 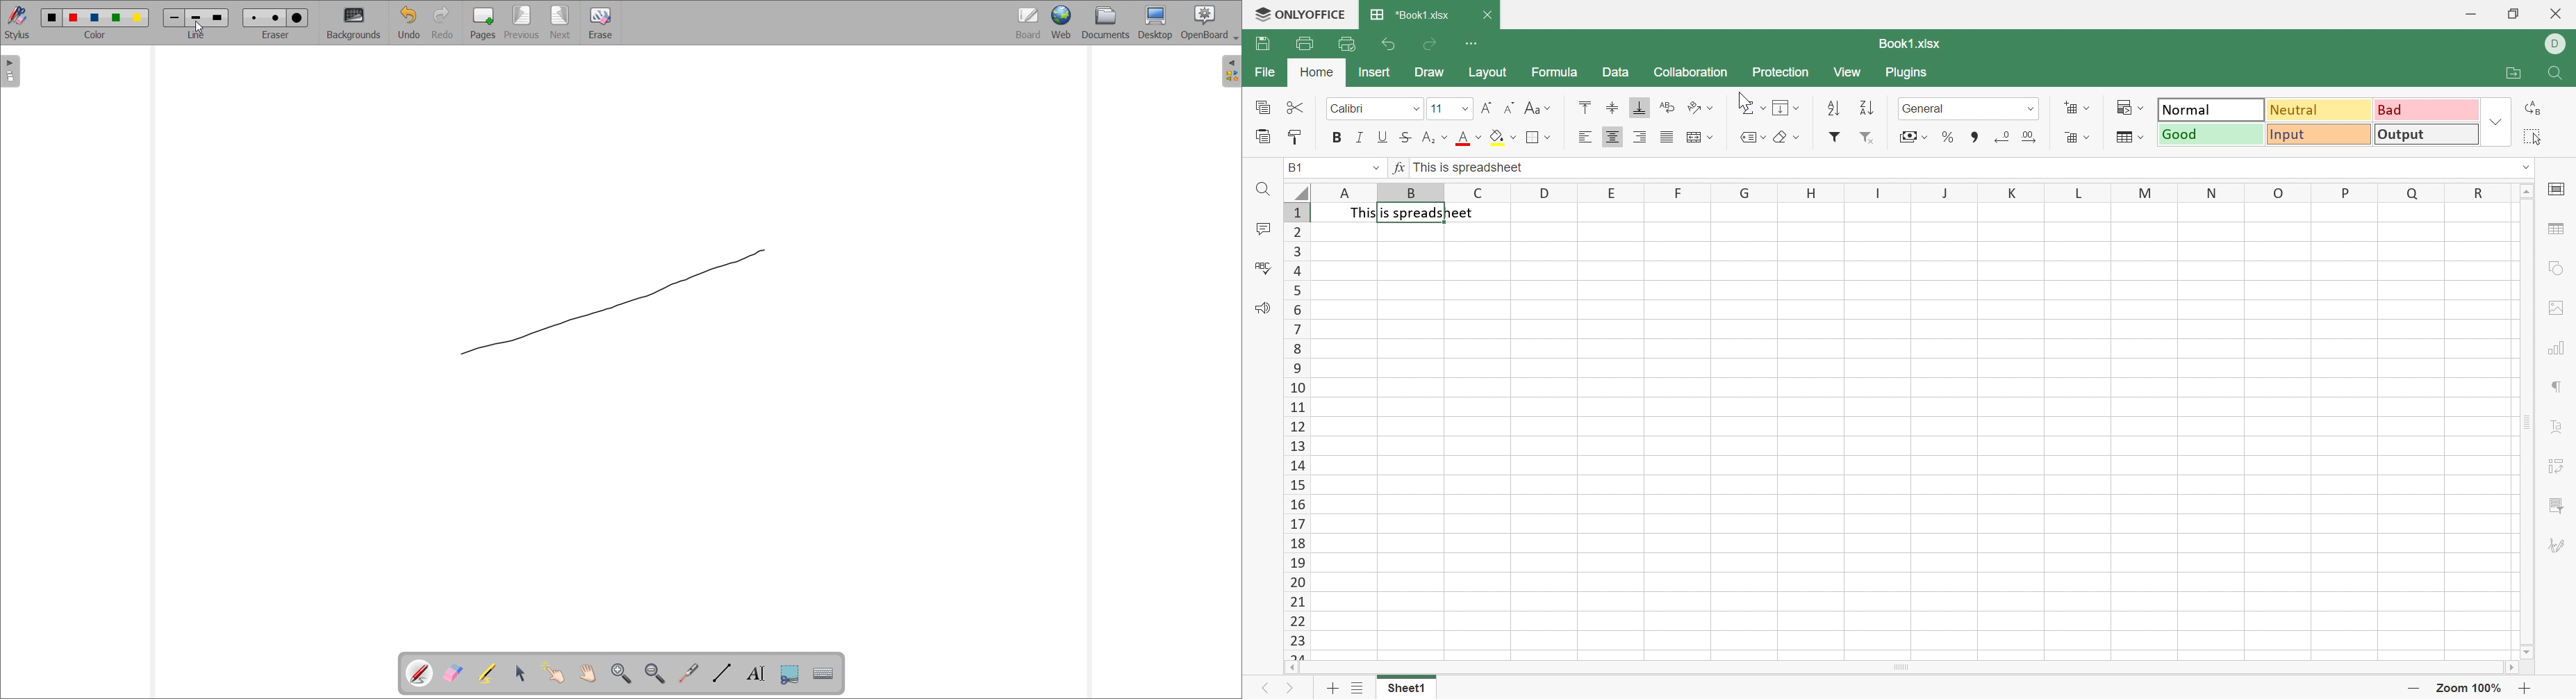 What do you see at coordinates (1489, 15) in the screenshot?
I see `Close` at bounding box center [1489, 15].